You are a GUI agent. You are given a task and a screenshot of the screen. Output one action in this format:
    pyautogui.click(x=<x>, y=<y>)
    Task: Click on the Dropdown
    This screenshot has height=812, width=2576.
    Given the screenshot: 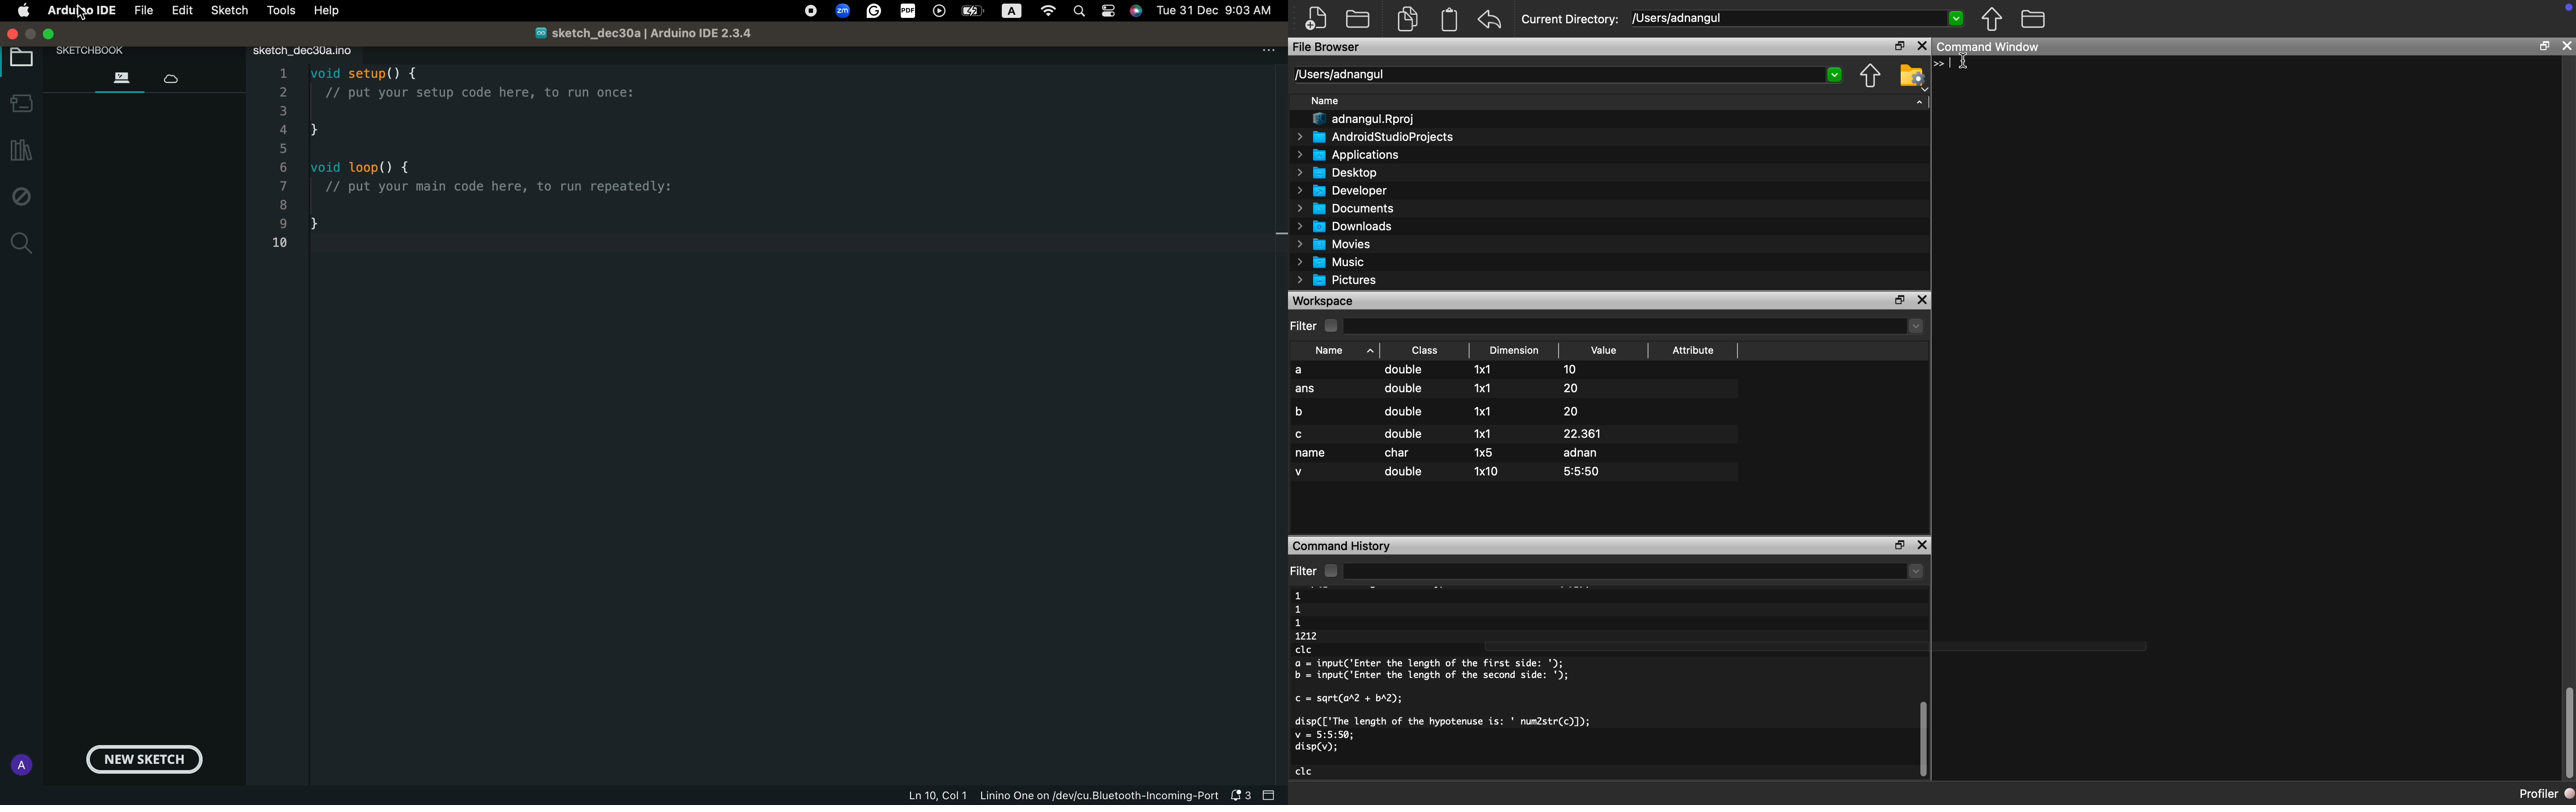 What is the action you would take?
    pyautogui.click(x=1835, y=75)
    